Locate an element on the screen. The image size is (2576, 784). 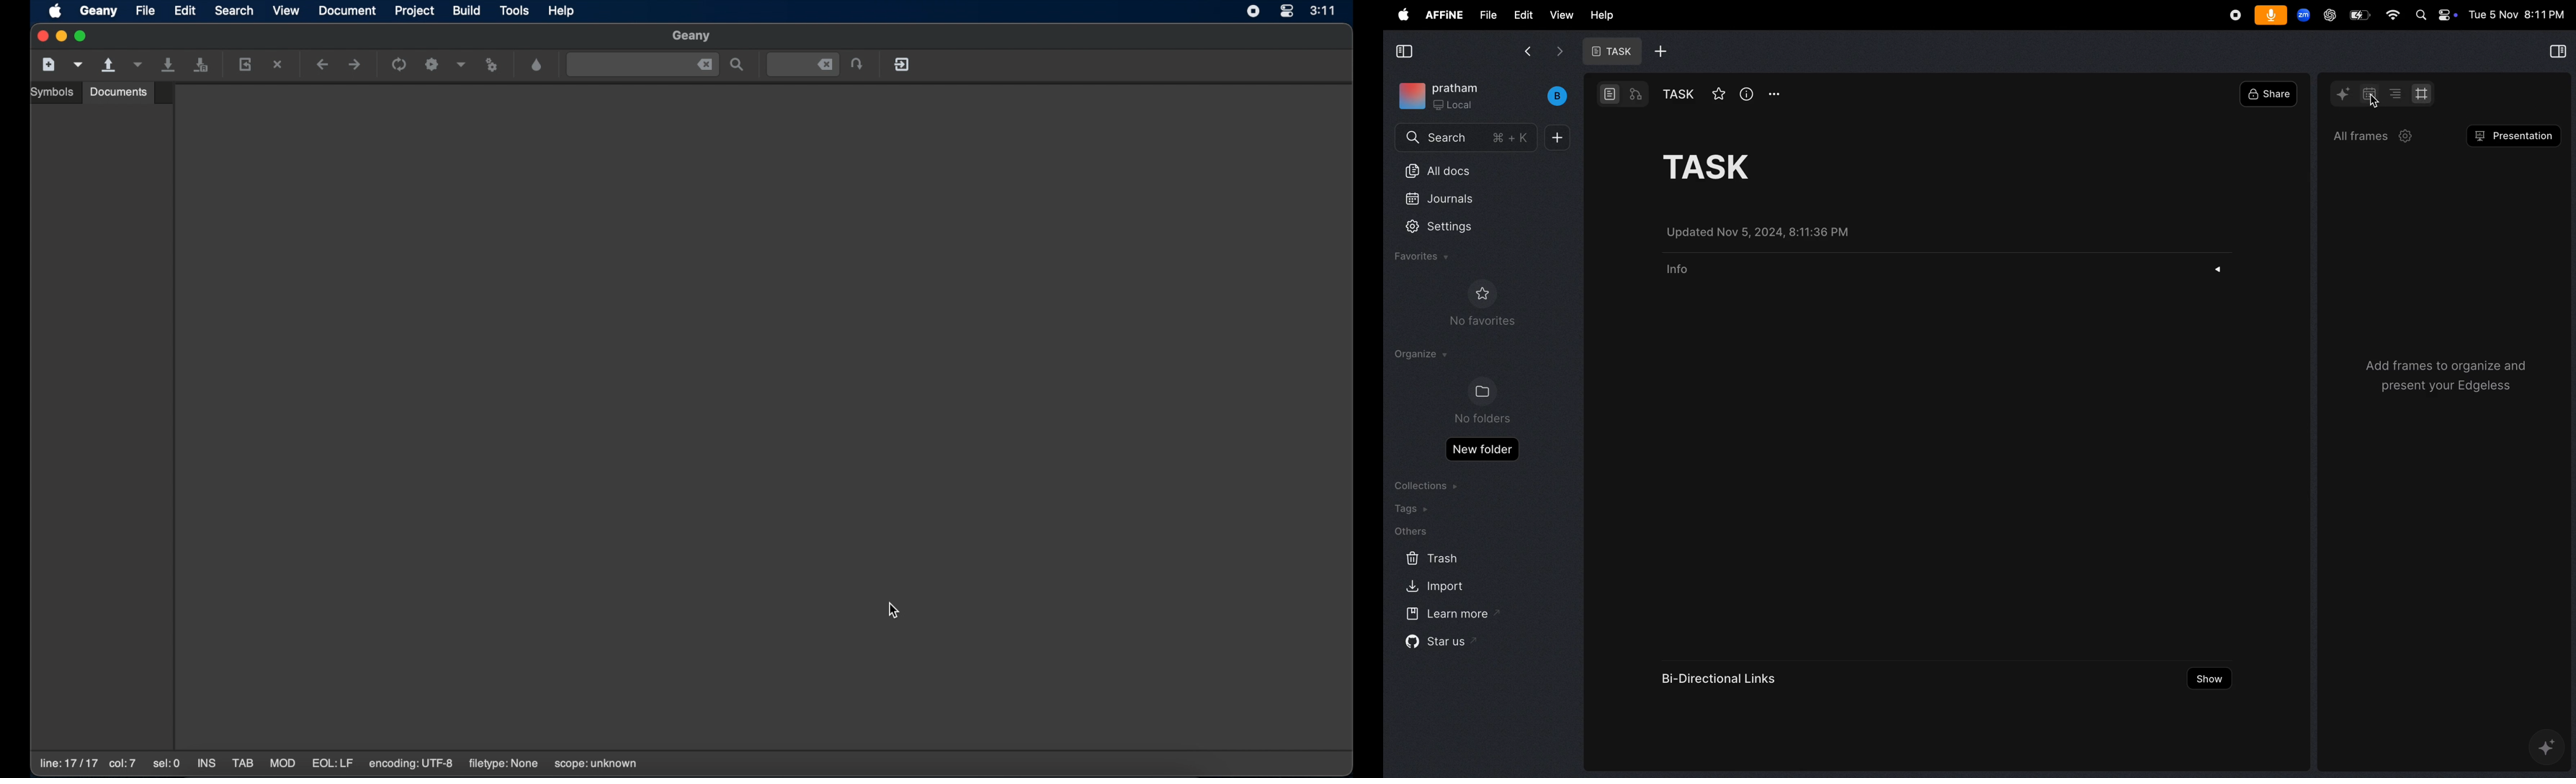
microphone is located at coordinates (2270, 15).